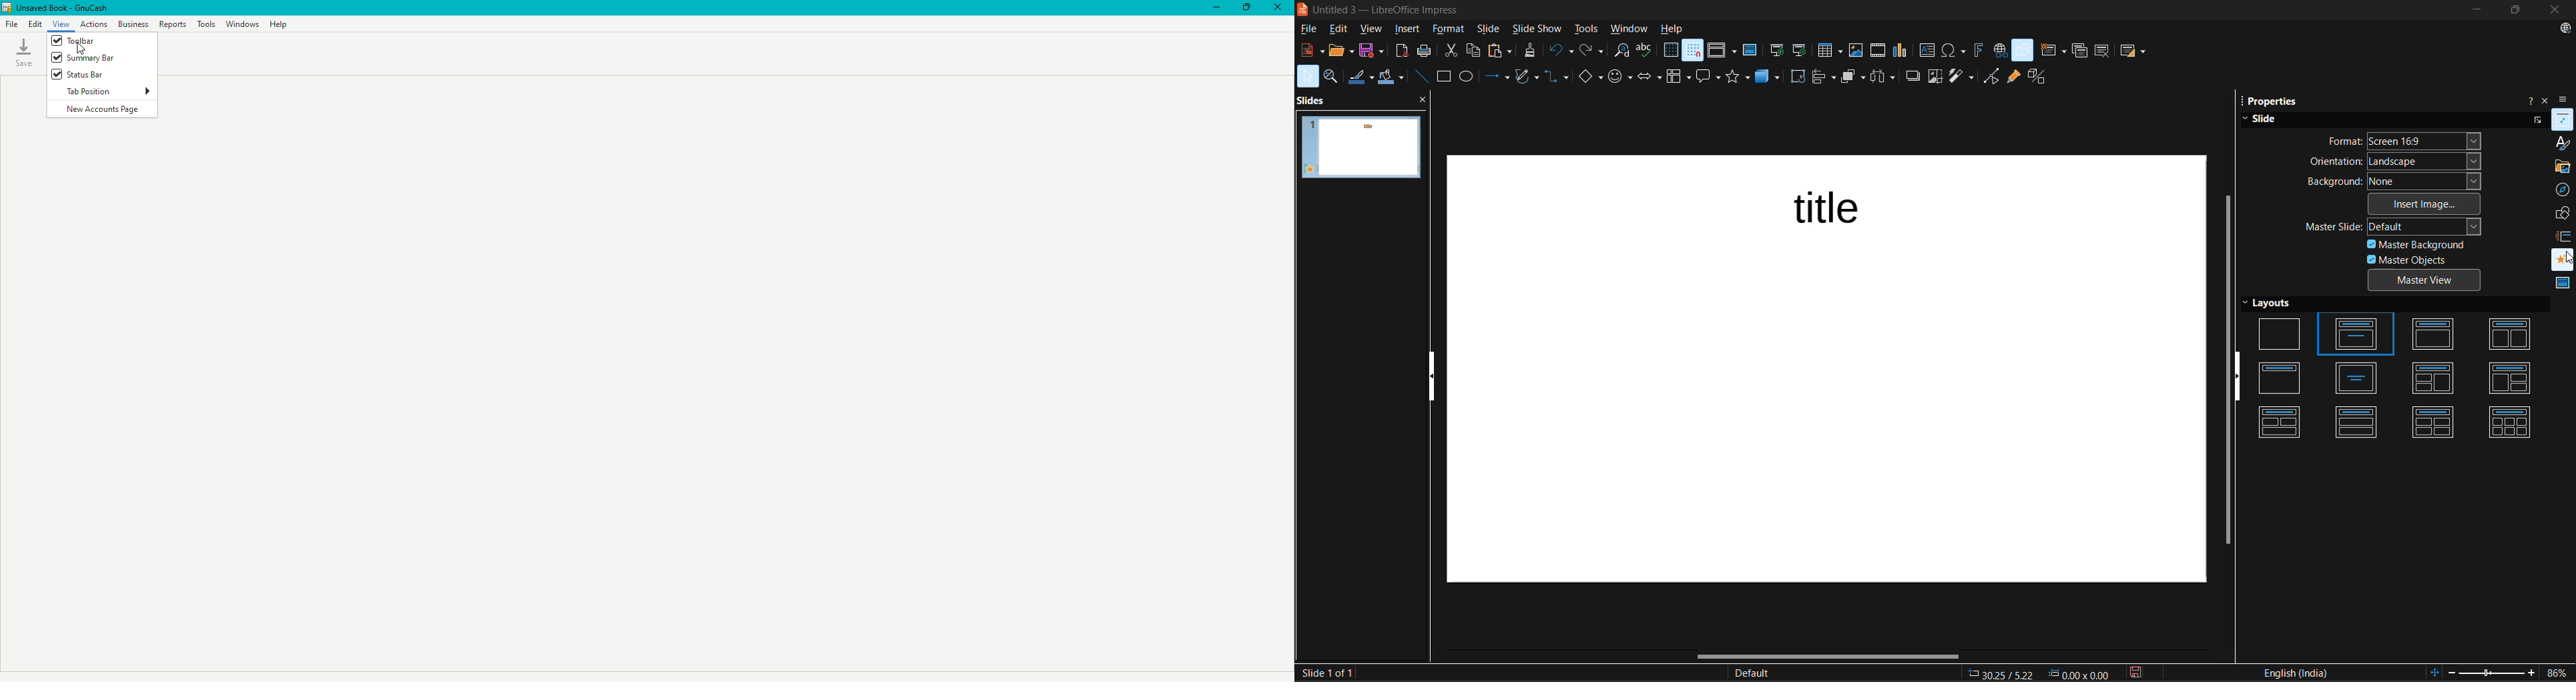 Image resolution: width=2576 pixels, height=700 pixels. I want to click on lines and arrows, so click(1501, 77).